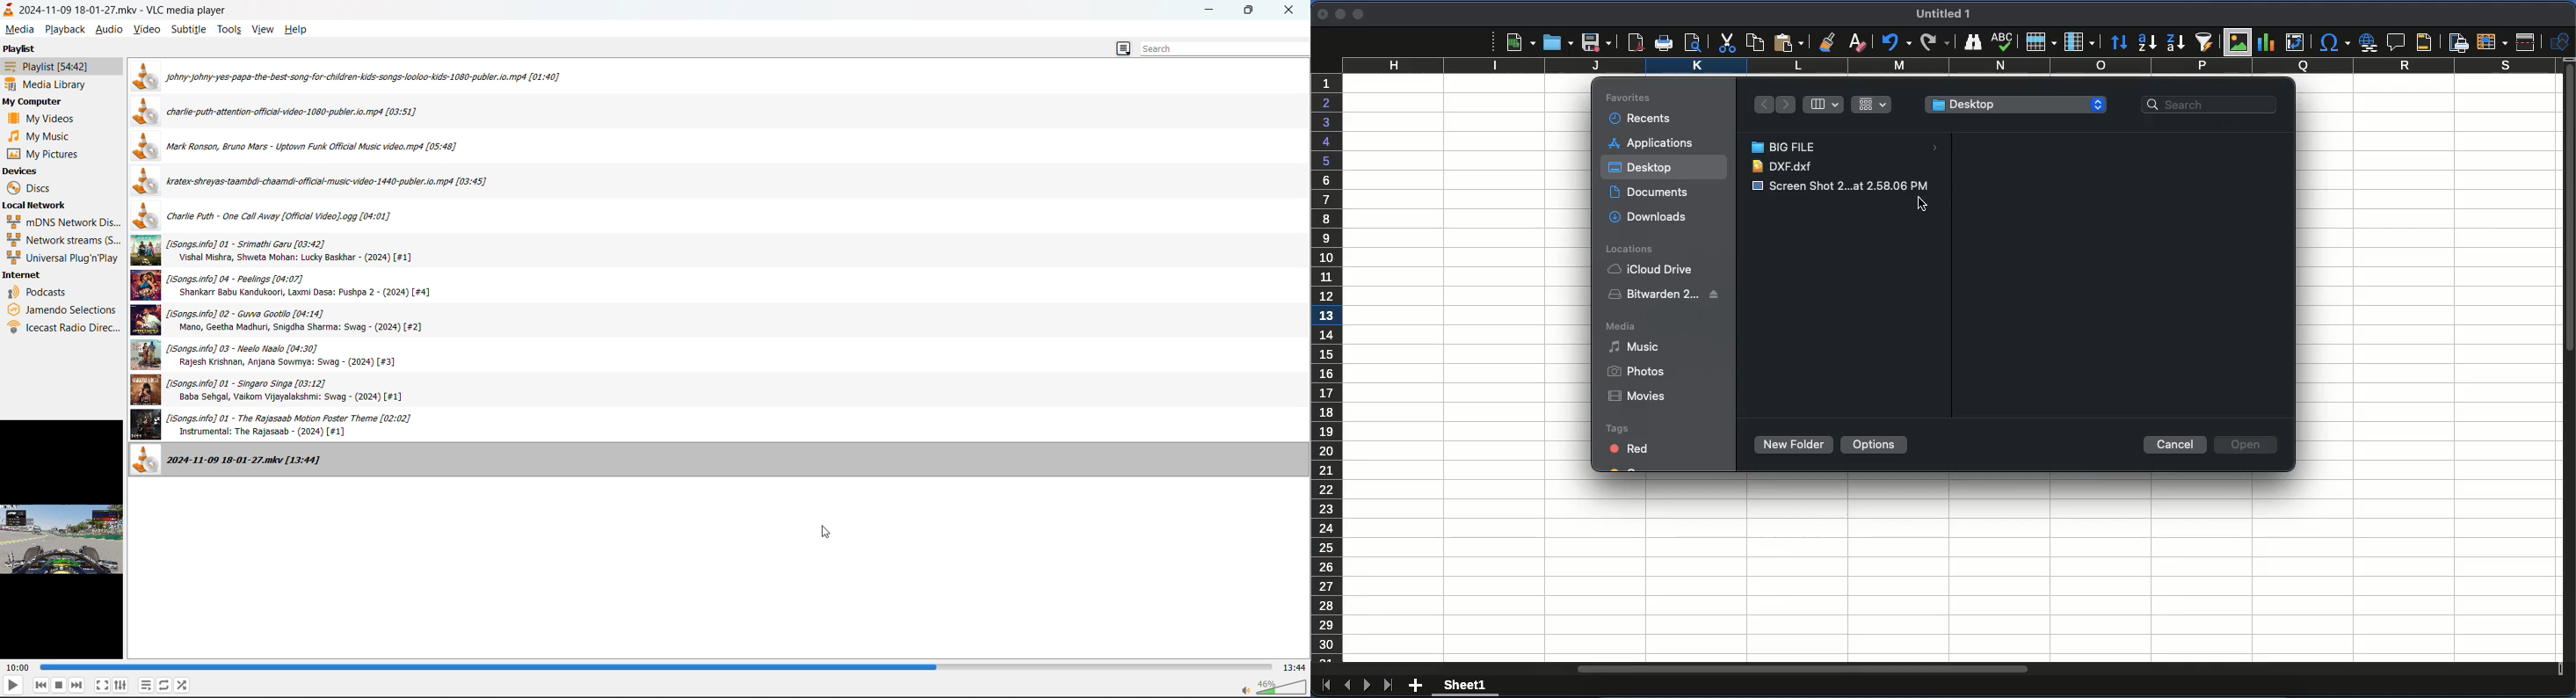  What do you see at coordinates (2248, 444) in the screenshot?
I see `open` at bounding box center [2248, 444].